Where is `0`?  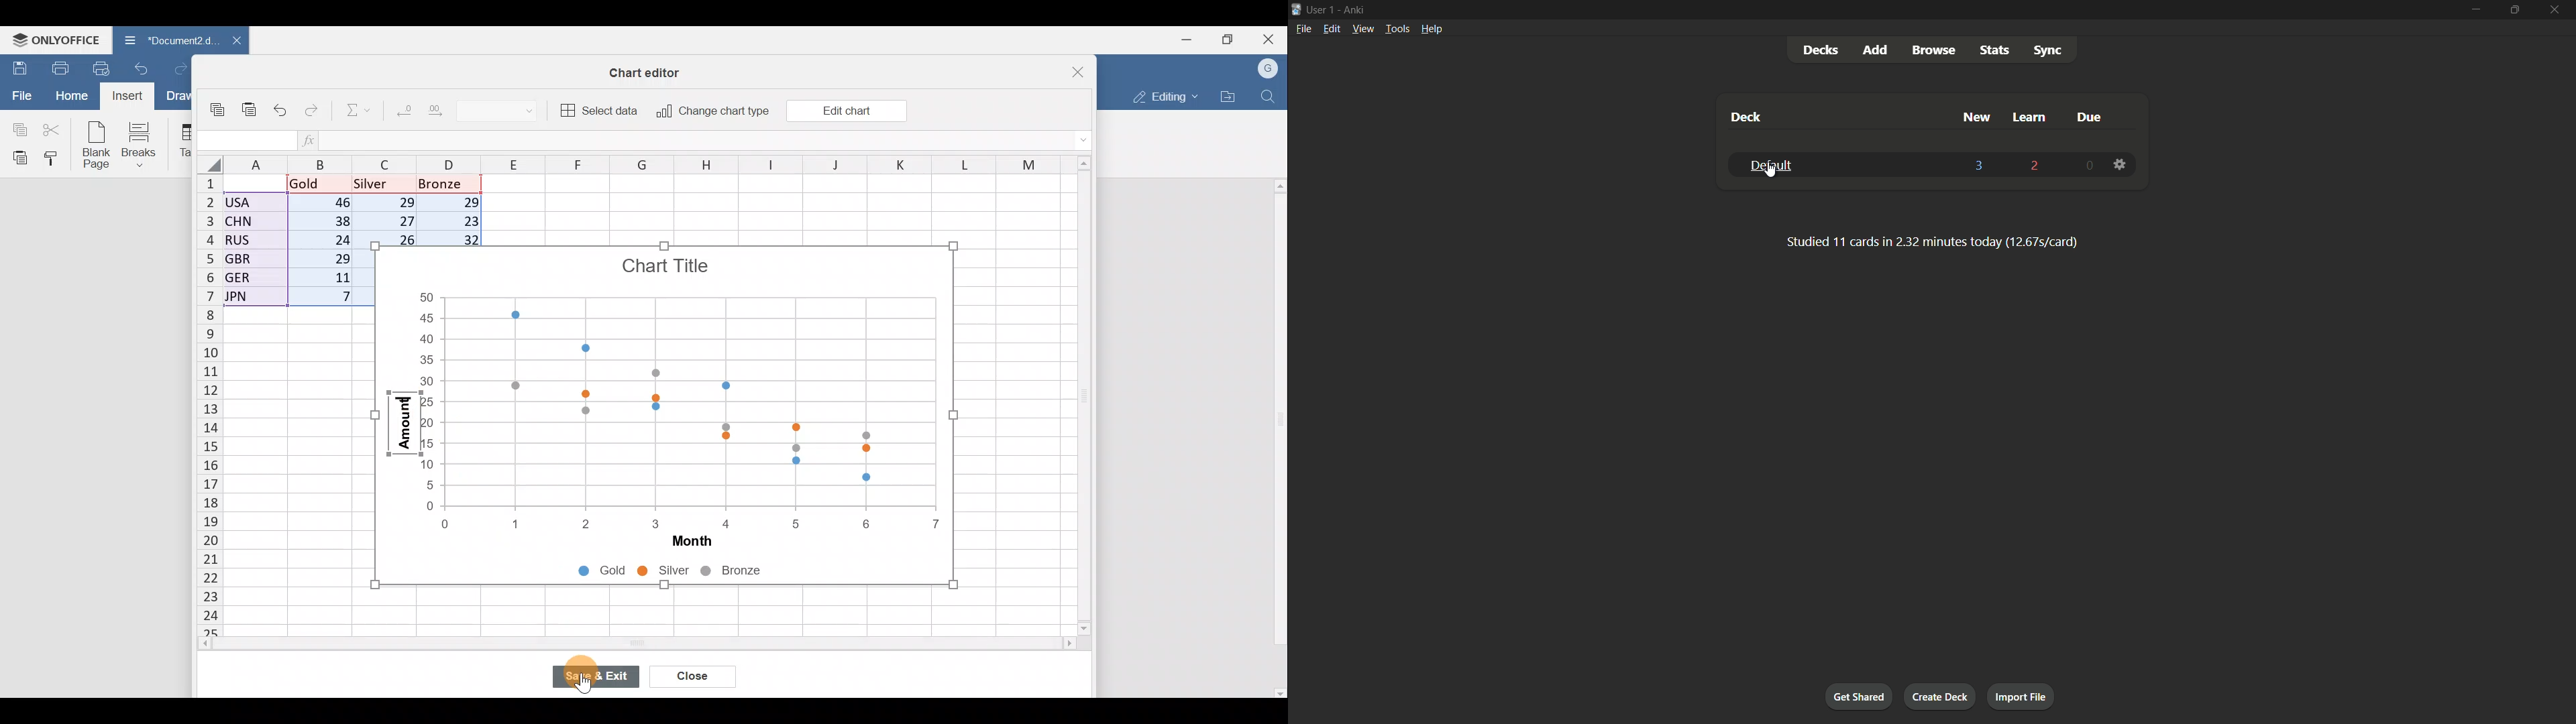 0 is located at coordinates (2092, 166).